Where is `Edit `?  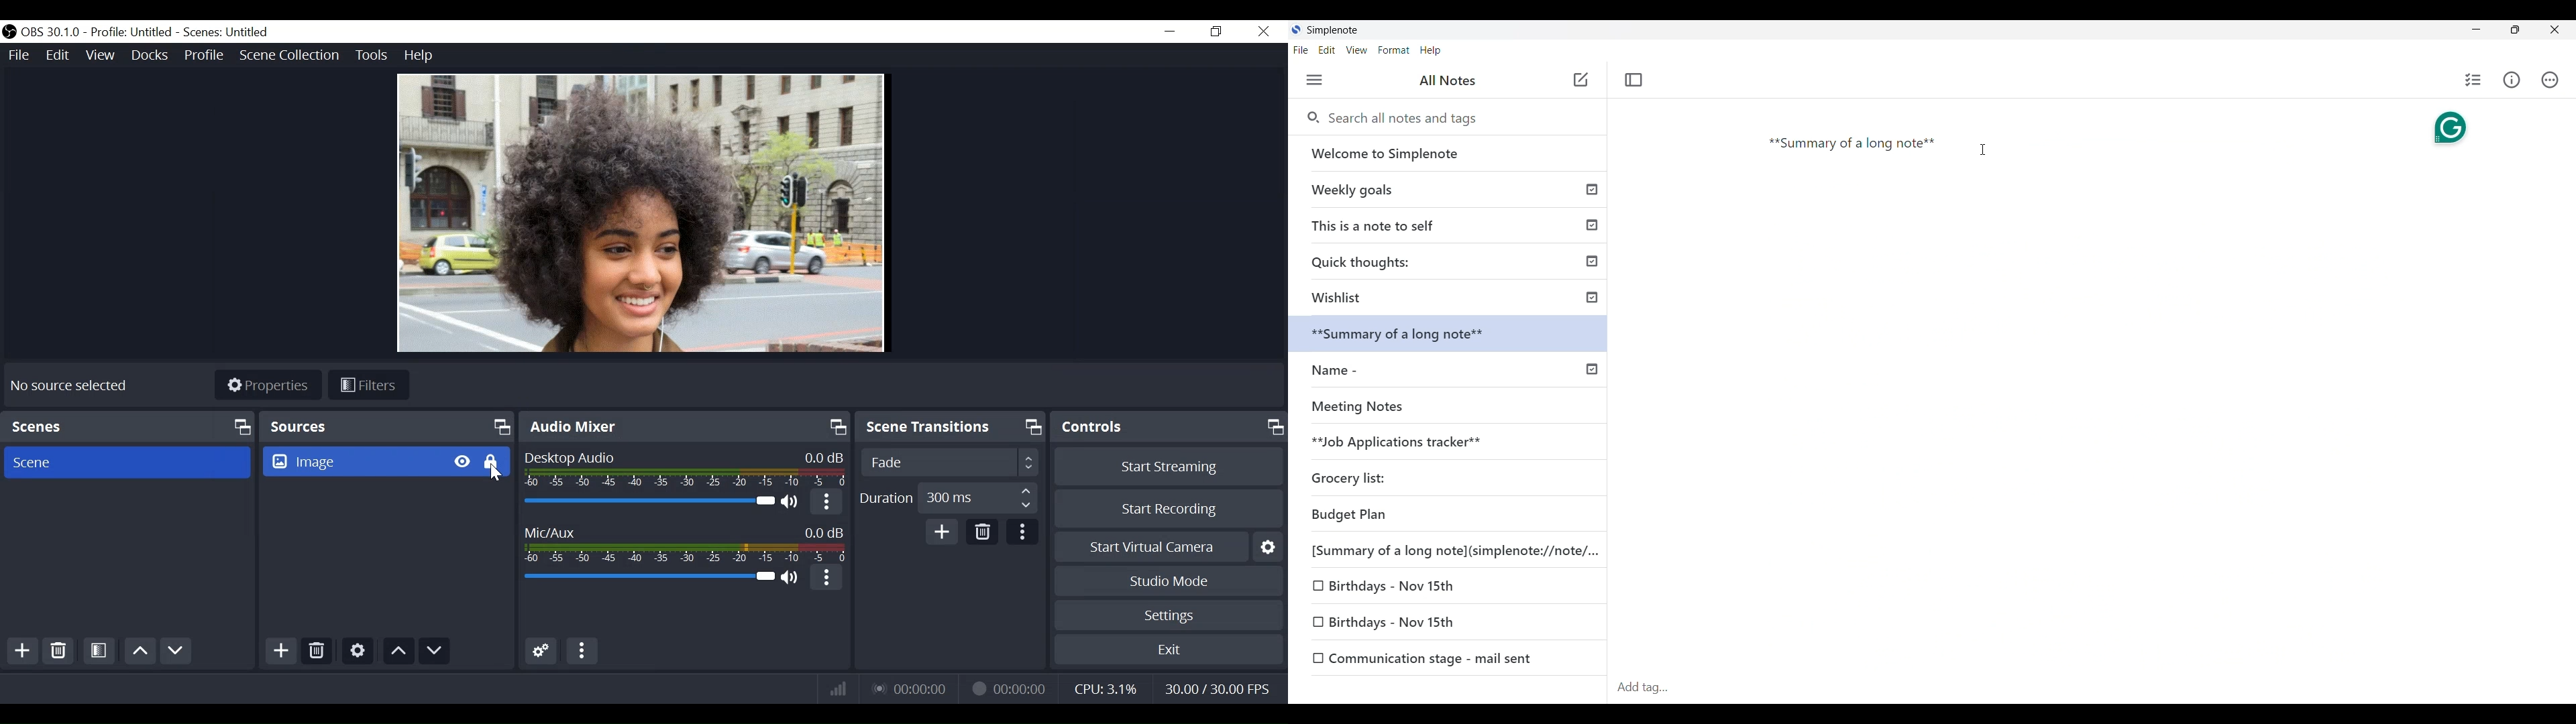 Edit  is located at coordinates (1327, 50).